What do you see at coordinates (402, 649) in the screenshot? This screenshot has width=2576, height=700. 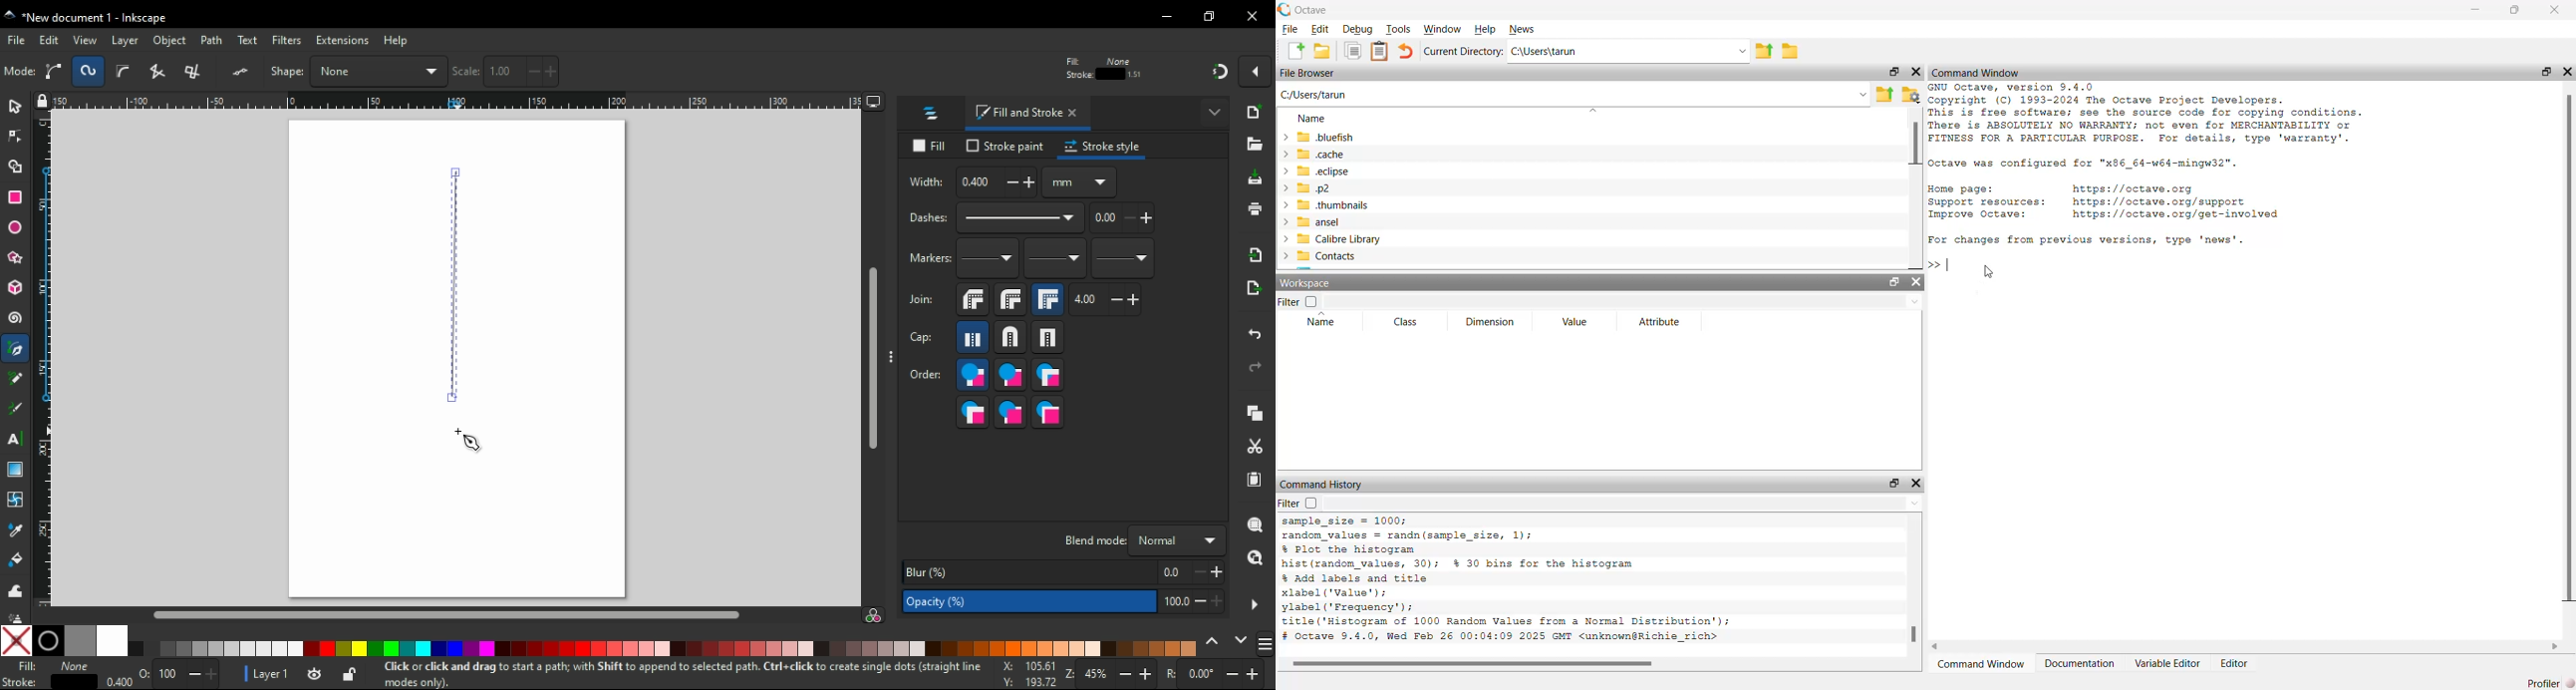 I see `color tone pallete` at bounding box center [402, 649].